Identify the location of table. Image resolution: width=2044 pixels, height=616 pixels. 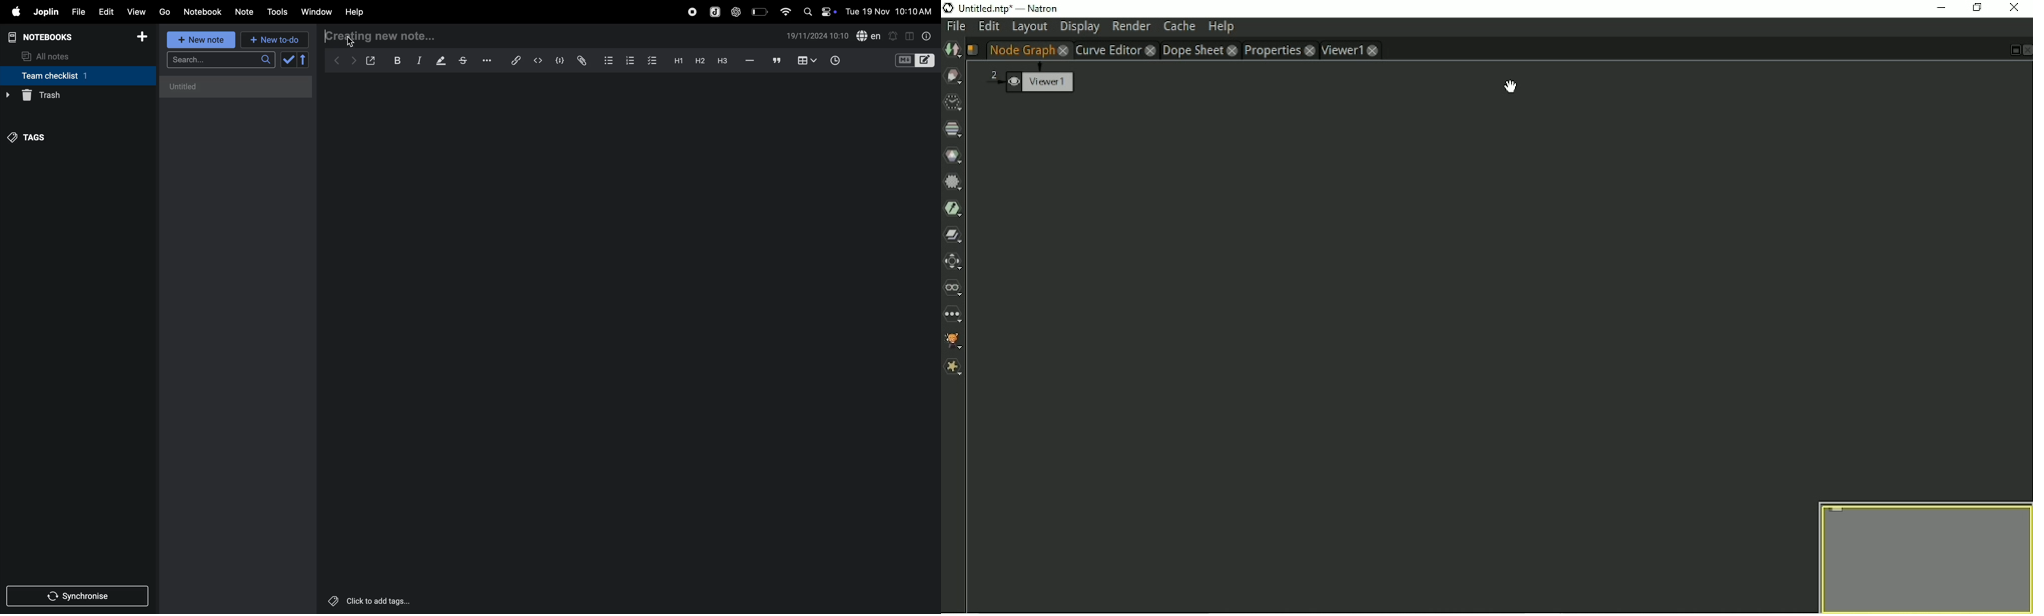
(806, 60).